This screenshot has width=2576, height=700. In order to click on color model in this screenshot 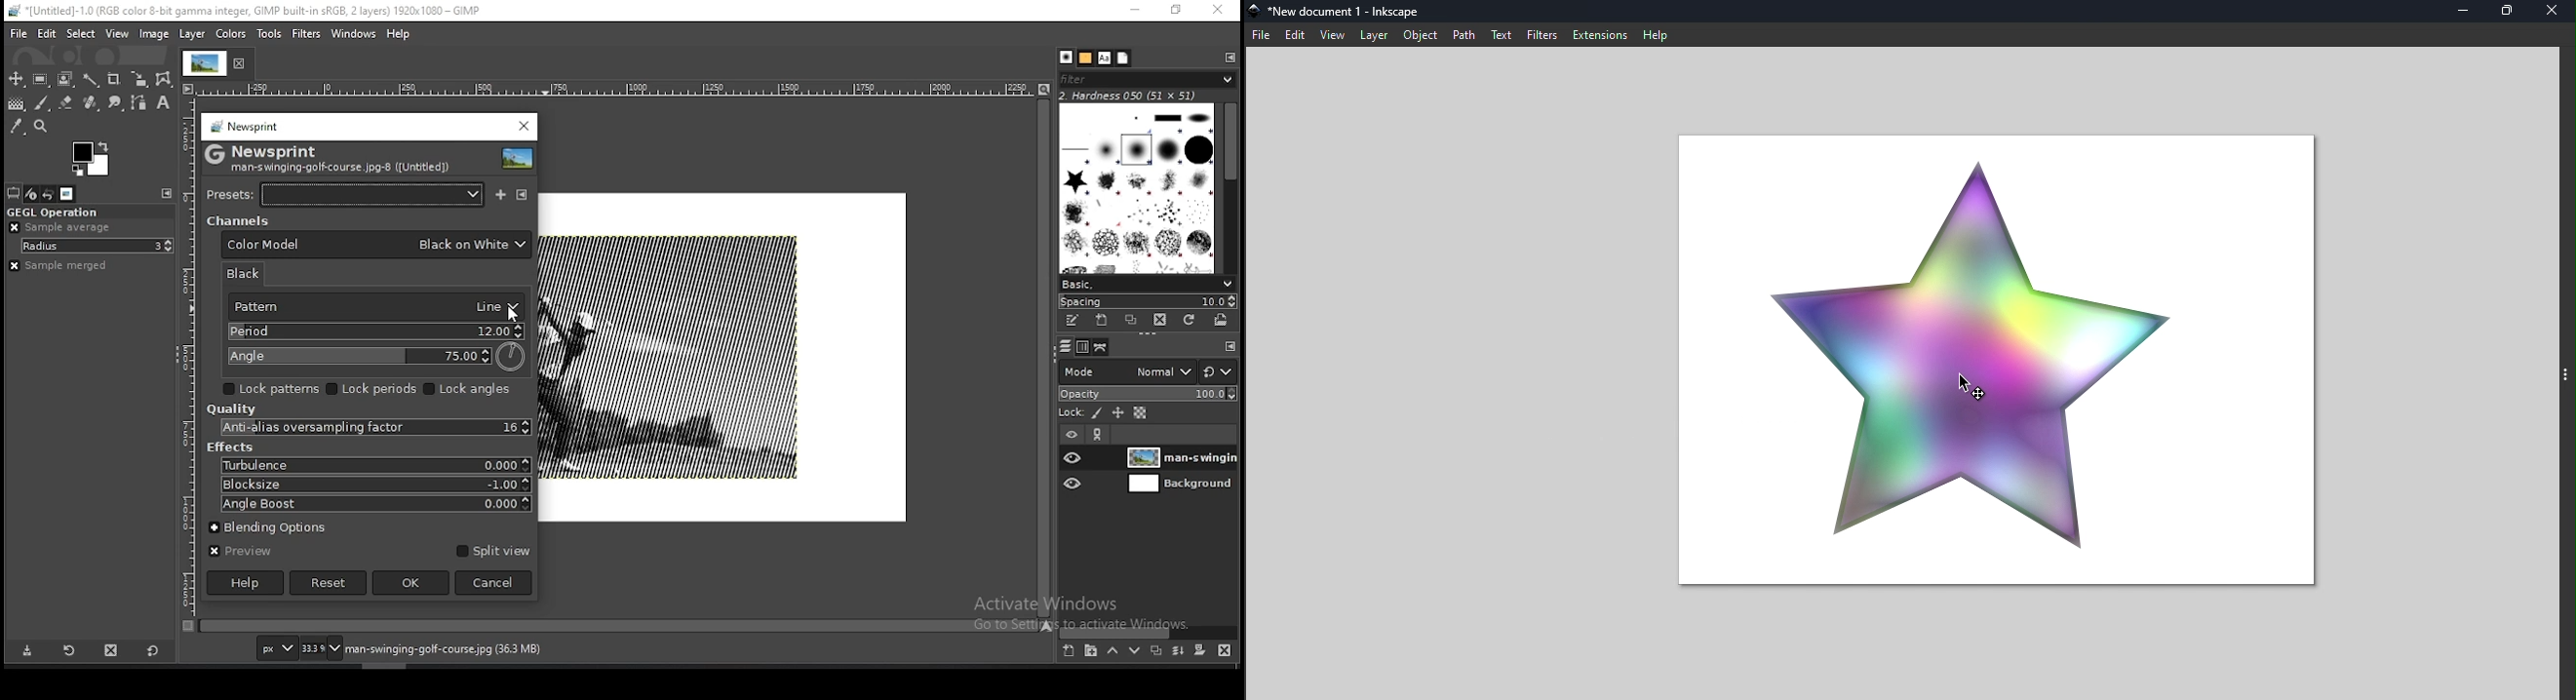, I will do `click(376, 245)`.